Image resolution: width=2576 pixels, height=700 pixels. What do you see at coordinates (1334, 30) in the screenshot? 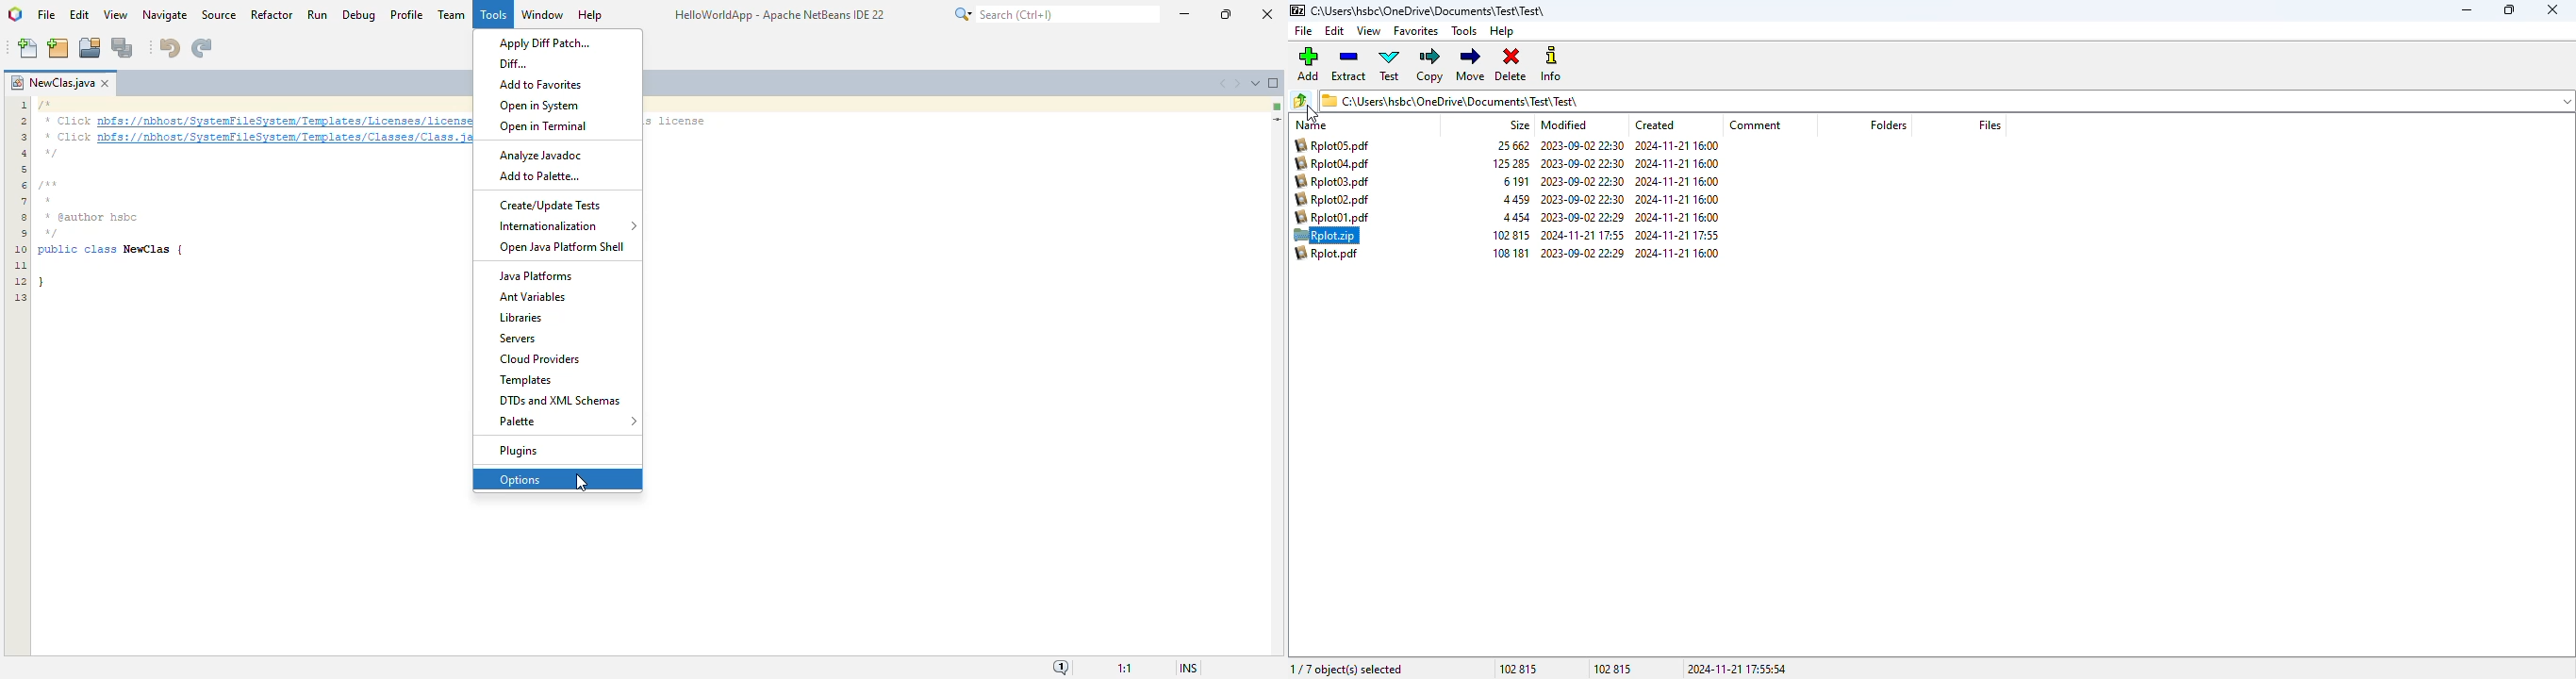
I see `edit` at bounding box center [1334, 30].